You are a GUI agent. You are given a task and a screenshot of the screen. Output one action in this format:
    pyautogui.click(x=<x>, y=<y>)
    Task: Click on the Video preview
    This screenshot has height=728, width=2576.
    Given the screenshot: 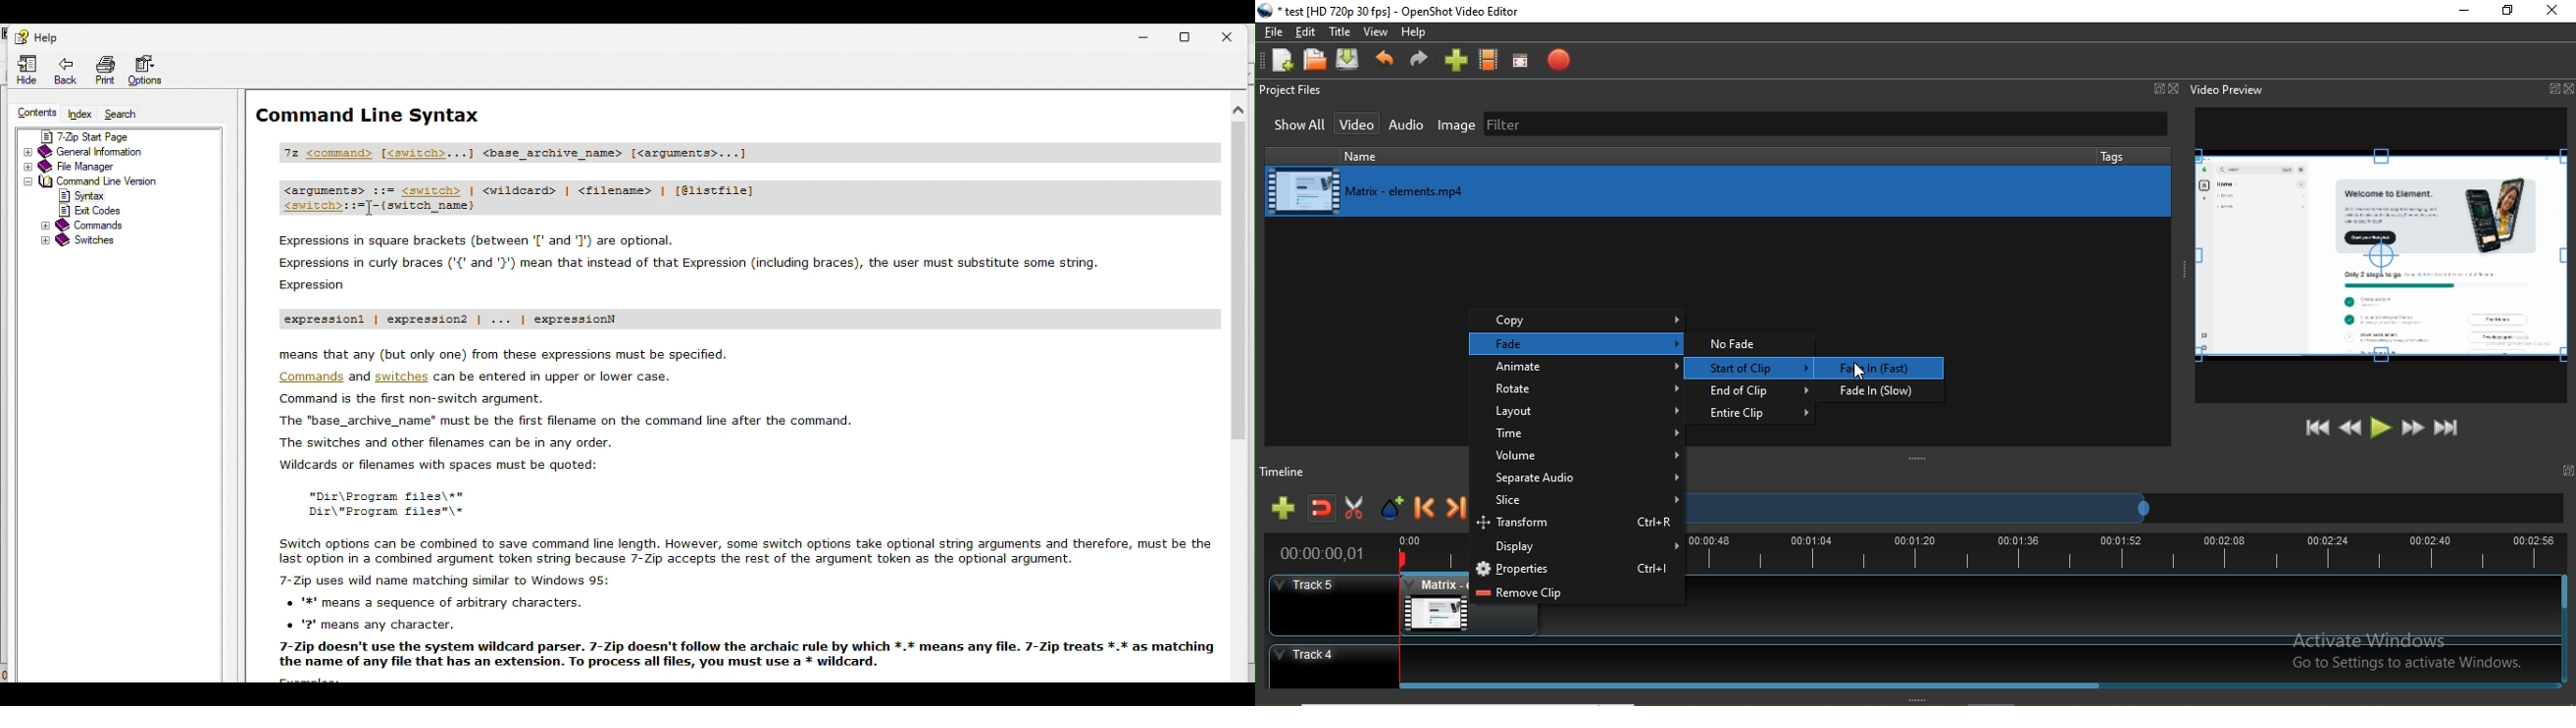 What is the action you would take?
    pyautogui.click(x=2229, y=89)
    